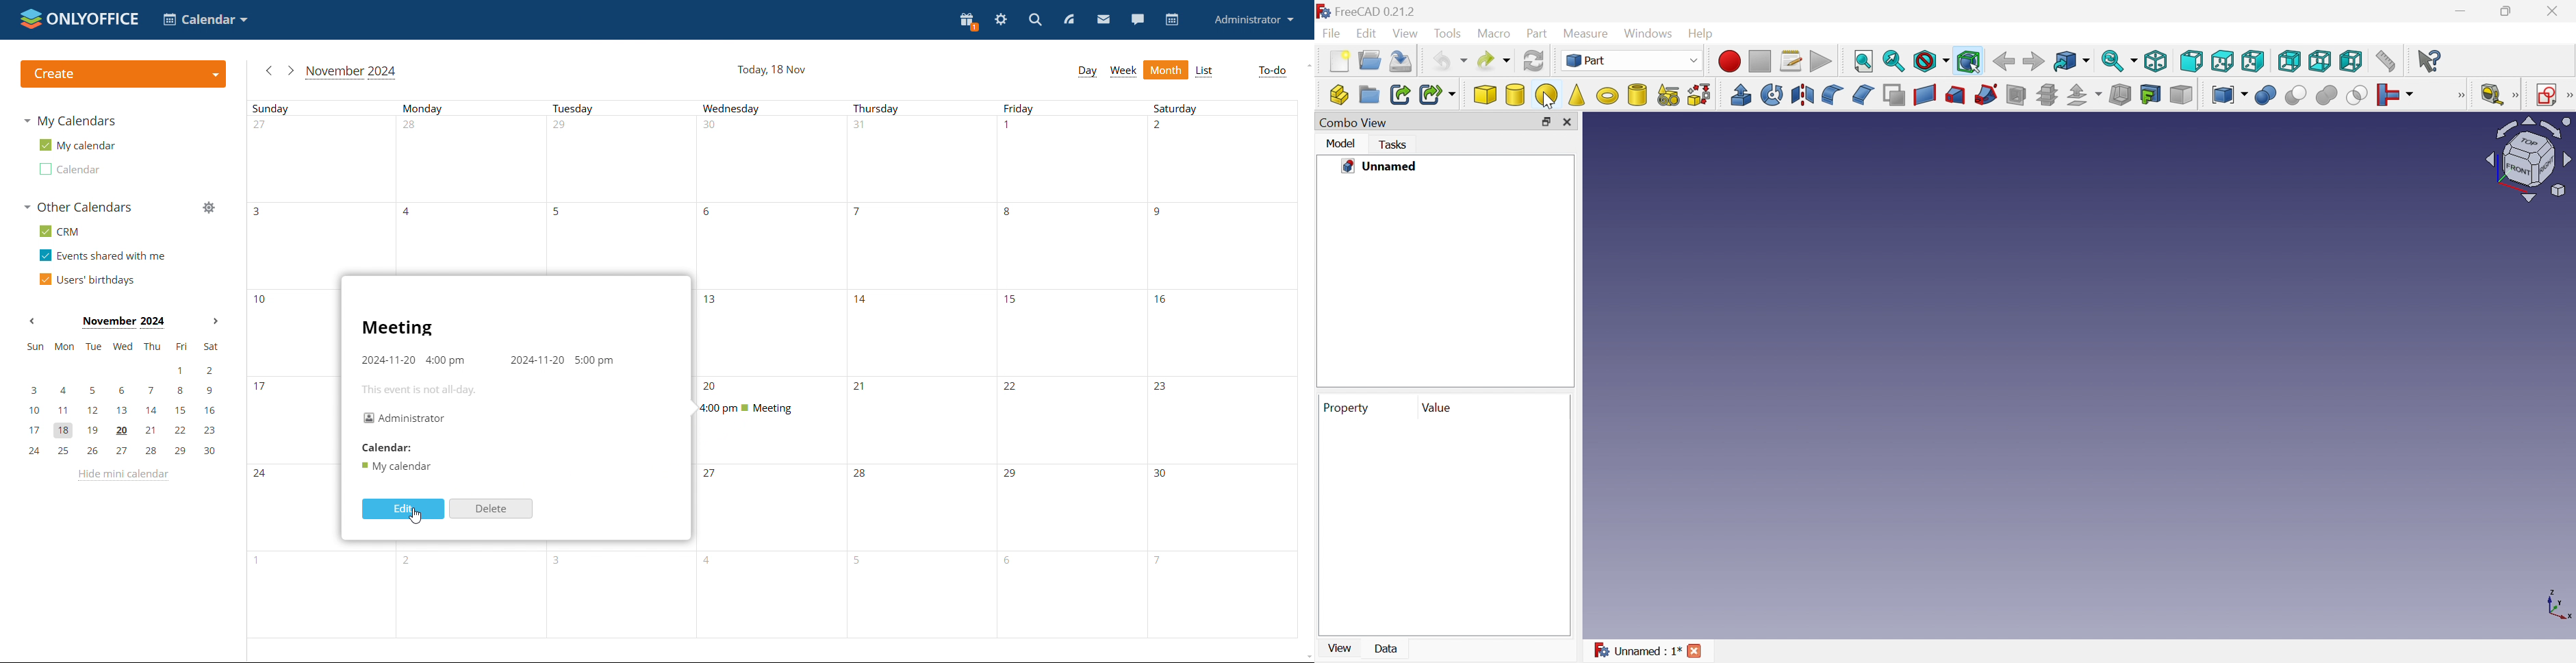 Image resolution: width=2576 pixels, height=672 pixels. I want to click on meeting timings, so click(489, 361).